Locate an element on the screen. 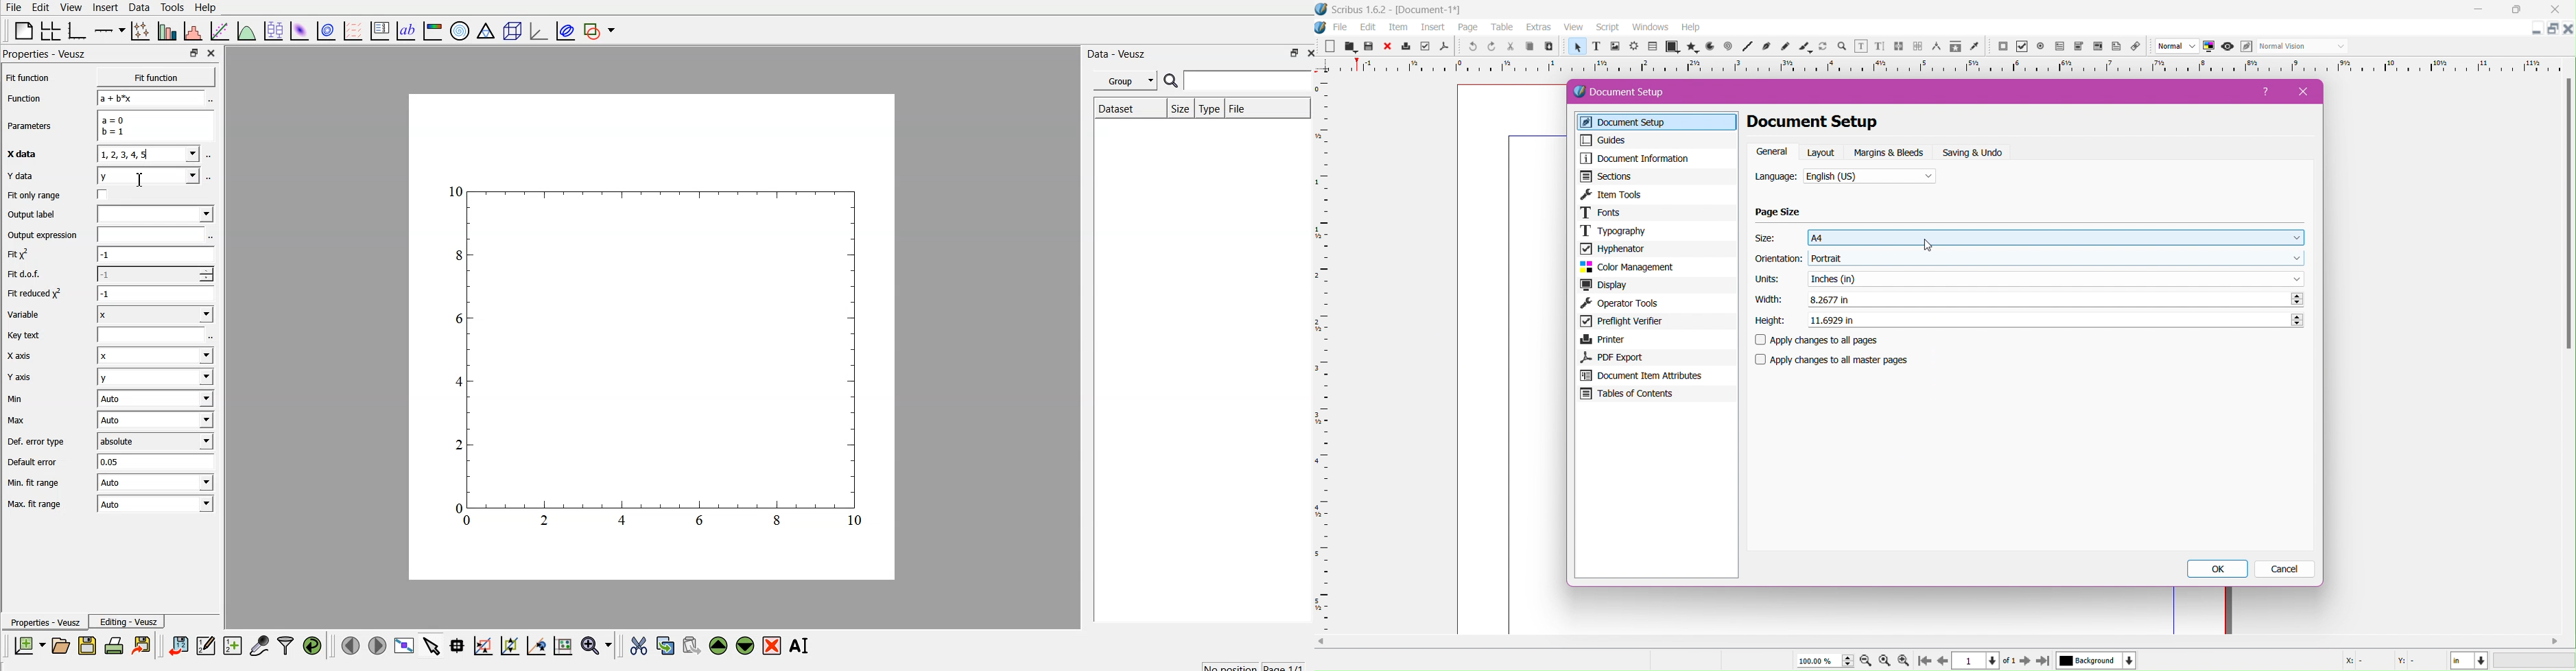  edit contents of frames is located at coordinates (1860, 47).